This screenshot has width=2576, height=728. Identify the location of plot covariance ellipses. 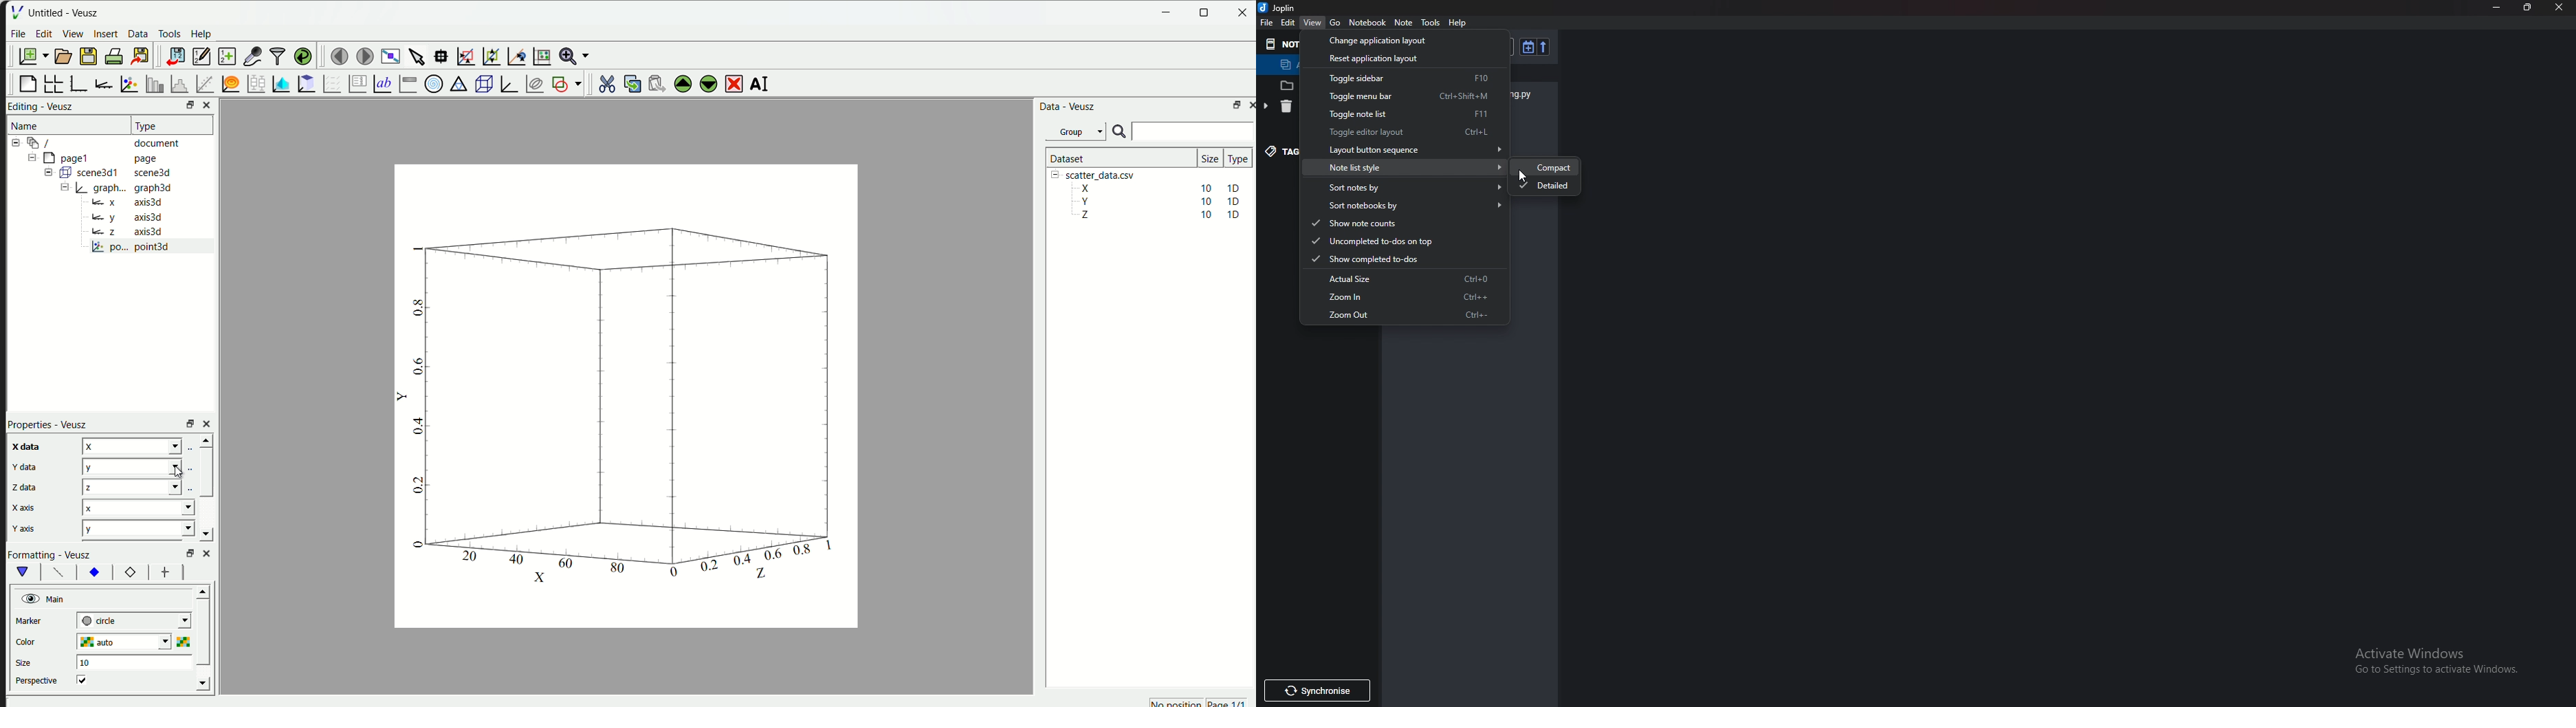
(533, 83).